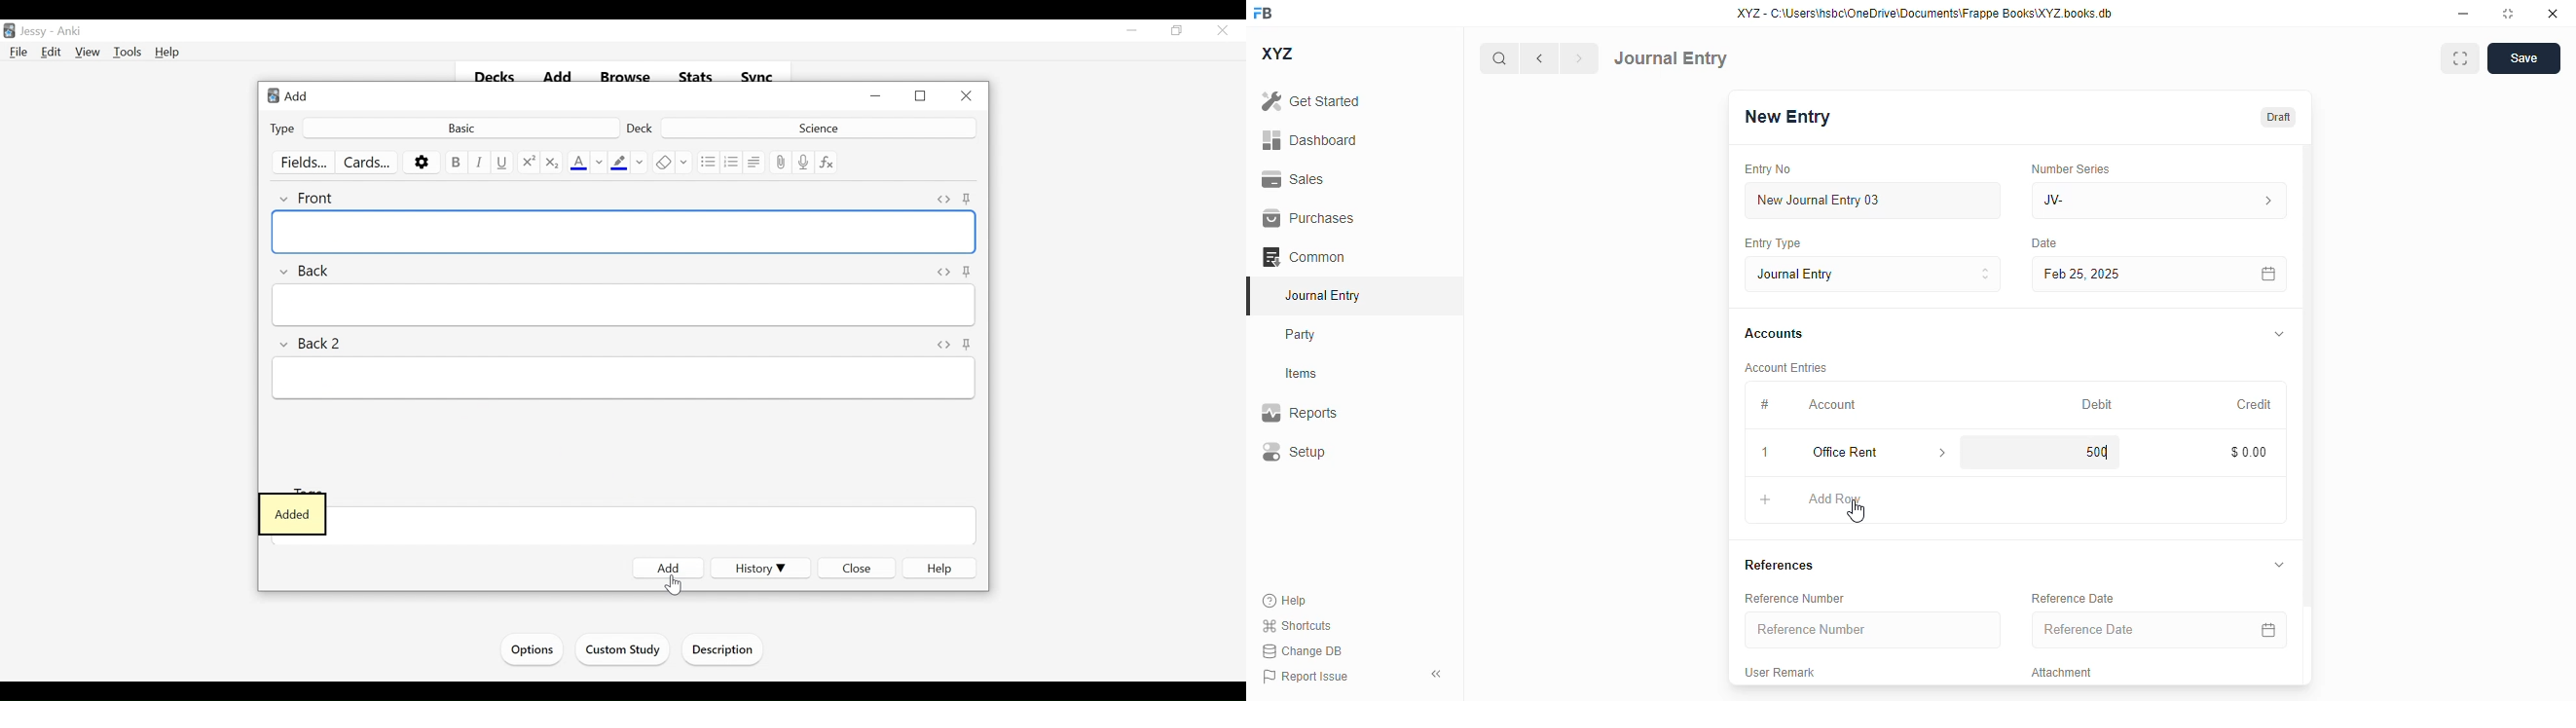 The image size is (2576, 728). What do you see at coordinates (1306, 677) in the screenshot?
I see `report issue` at bounding box center [1306, 677].